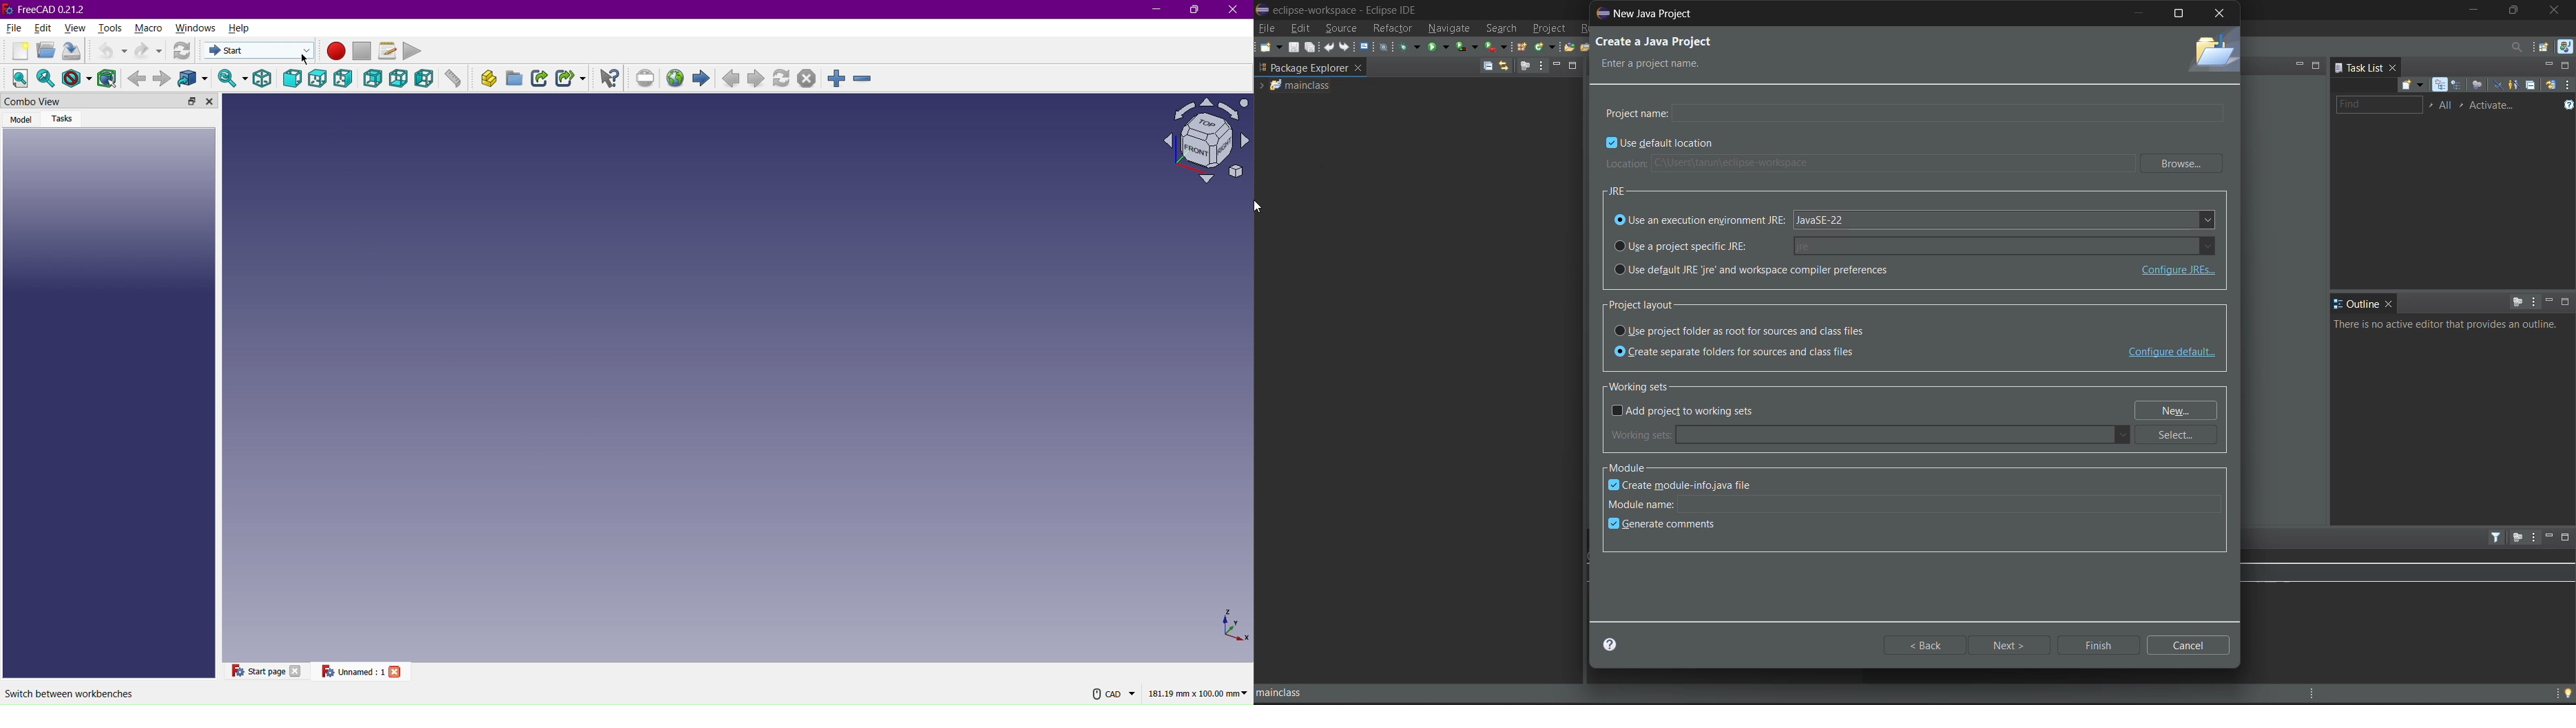 The height and width of the screenshot is (728, 2576). What do you see at coordinates (180, 50) in the screenshot?
I see `Refresh` at bounding box center [180, 50].